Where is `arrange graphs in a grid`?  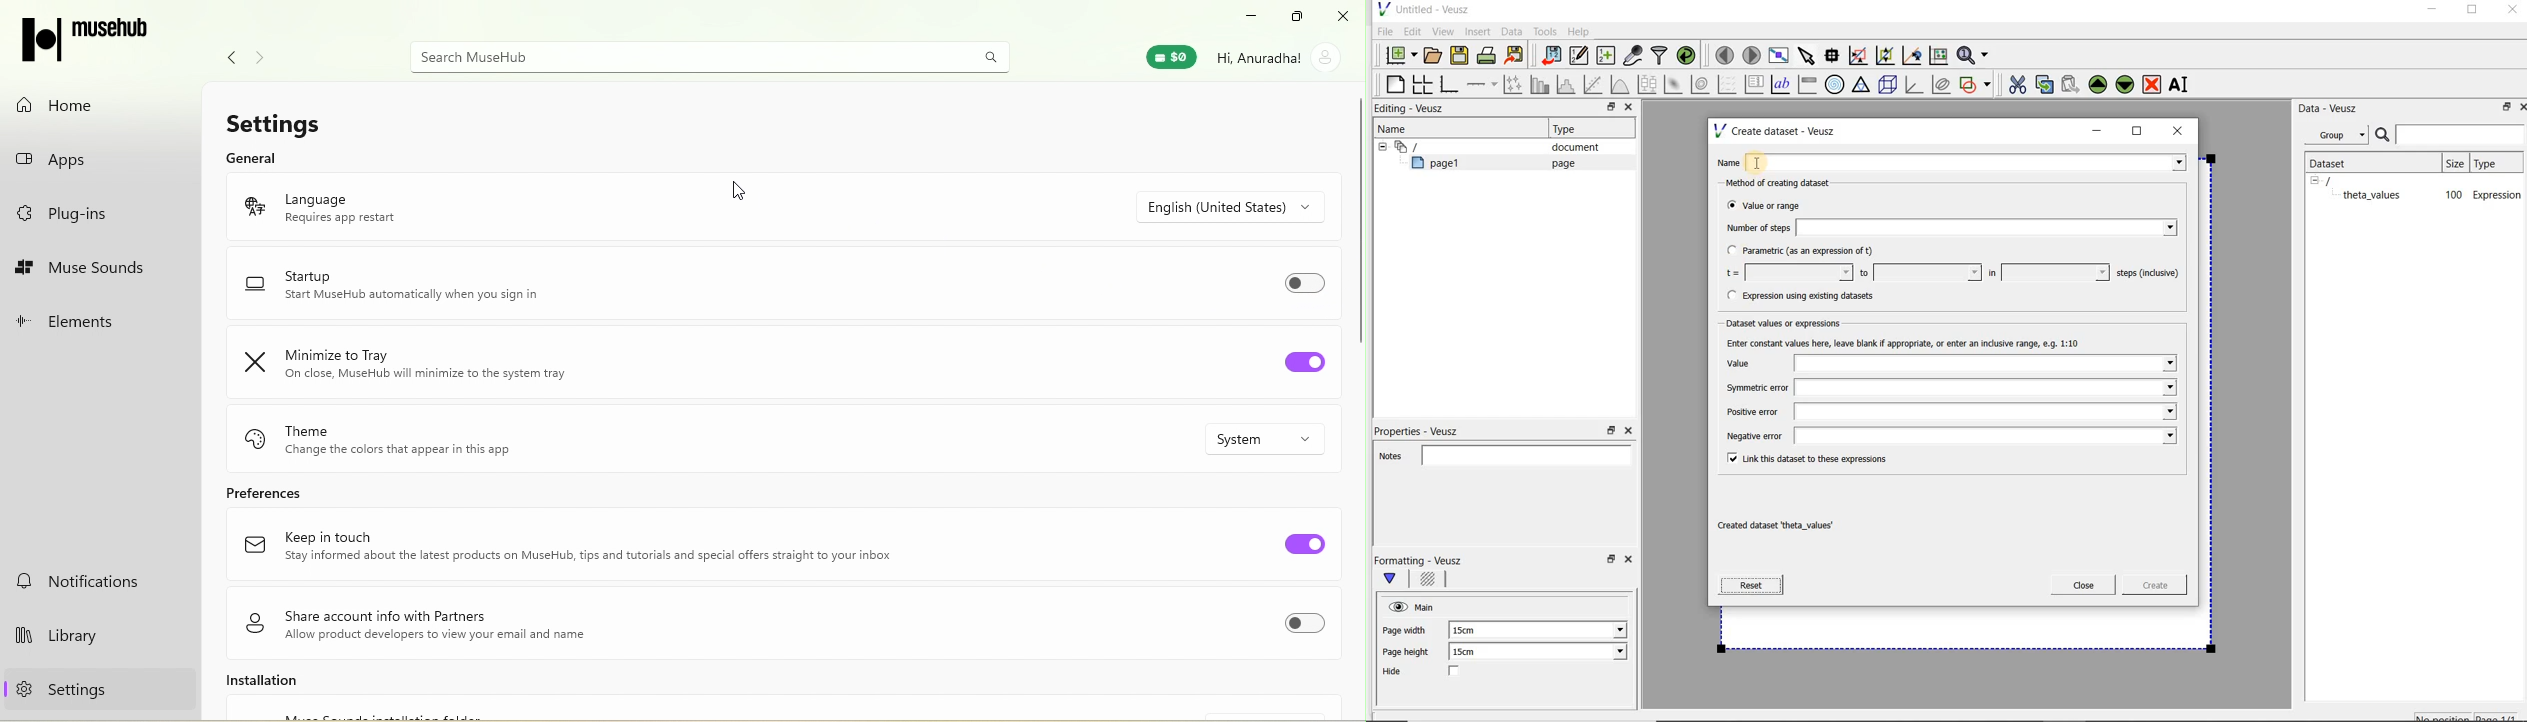
arrange graphs in a grid is located at coordinates (1421, 84).